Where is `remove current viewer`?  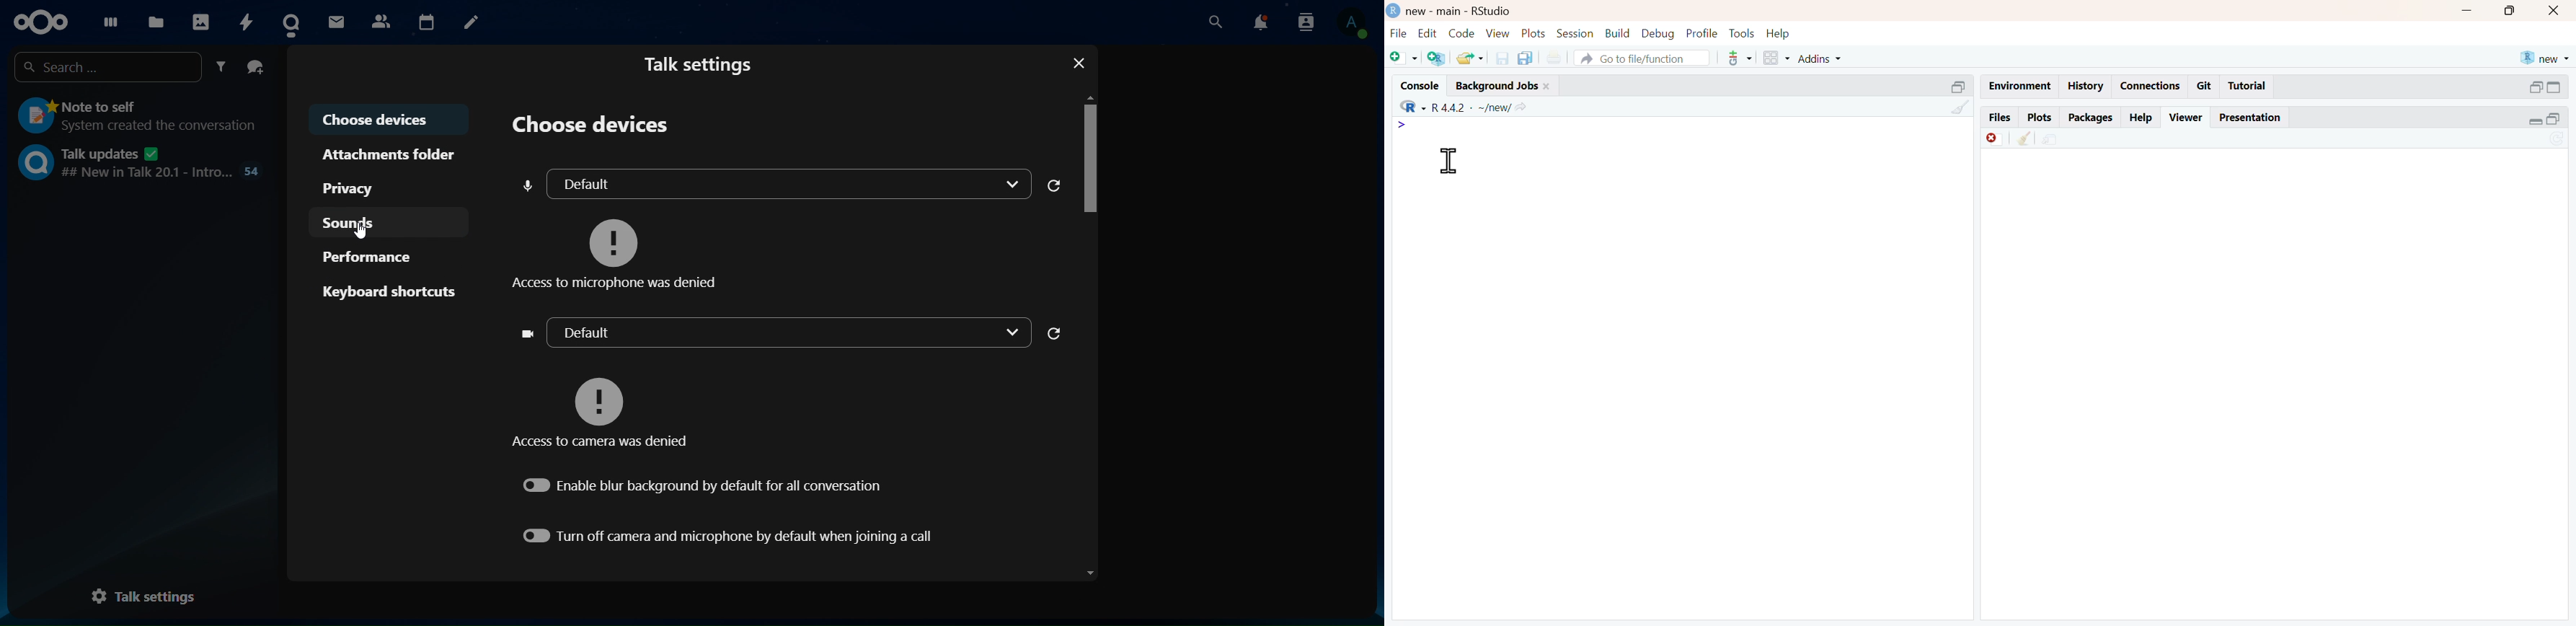 remove current viewer is located at coordinates (1992, 140).